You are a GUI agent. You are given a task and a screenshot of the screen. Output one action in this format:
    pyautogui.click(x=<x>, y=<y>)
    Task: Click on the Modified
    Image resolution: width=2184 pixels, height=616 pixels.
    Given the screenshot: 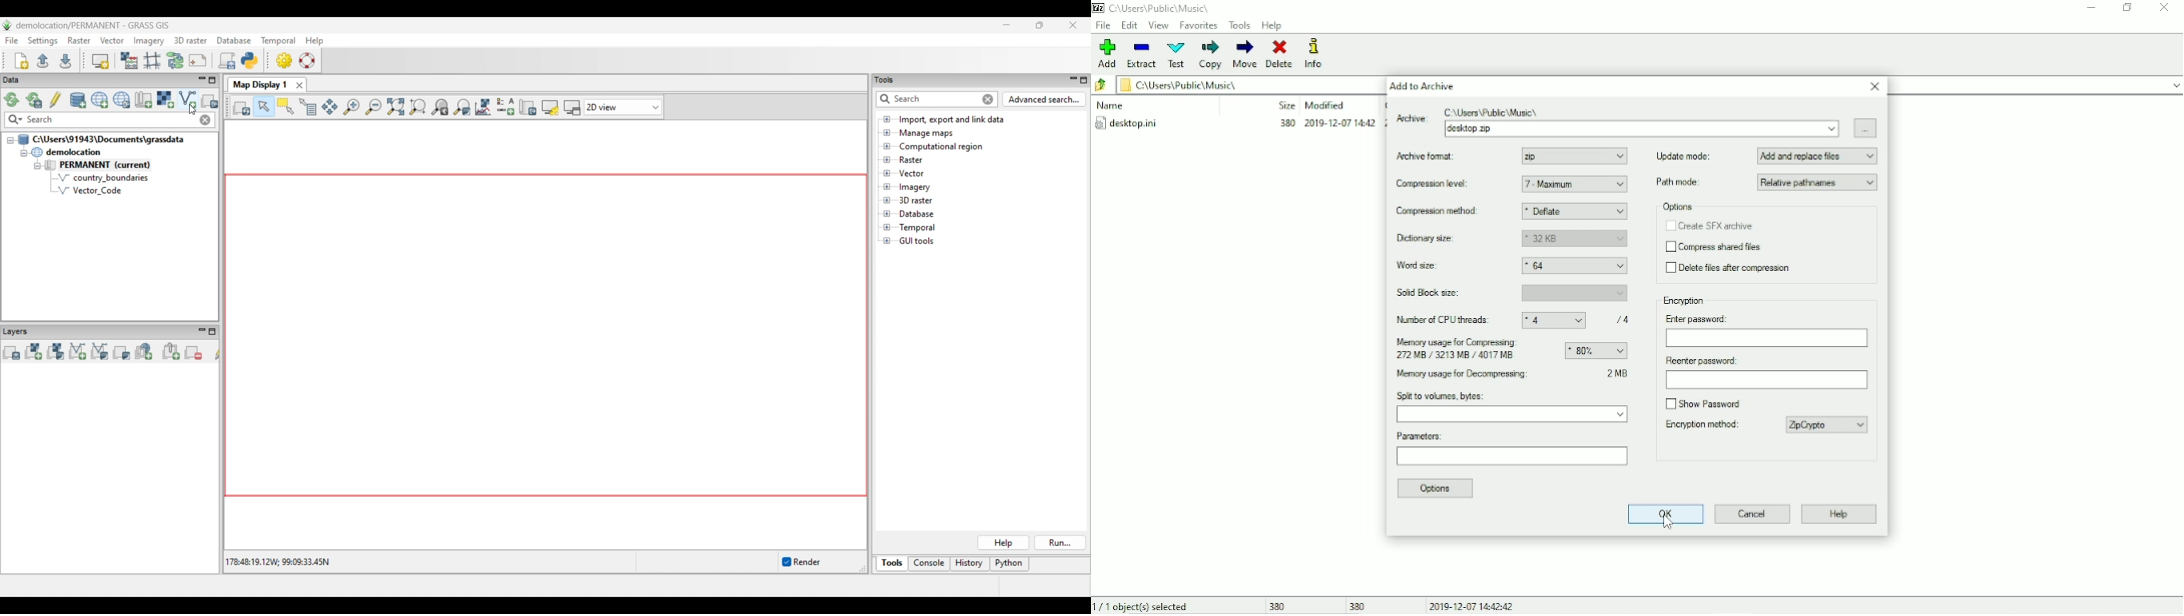 What is the action you would take?
    pyautogui.click(x=1326, y=105)
    